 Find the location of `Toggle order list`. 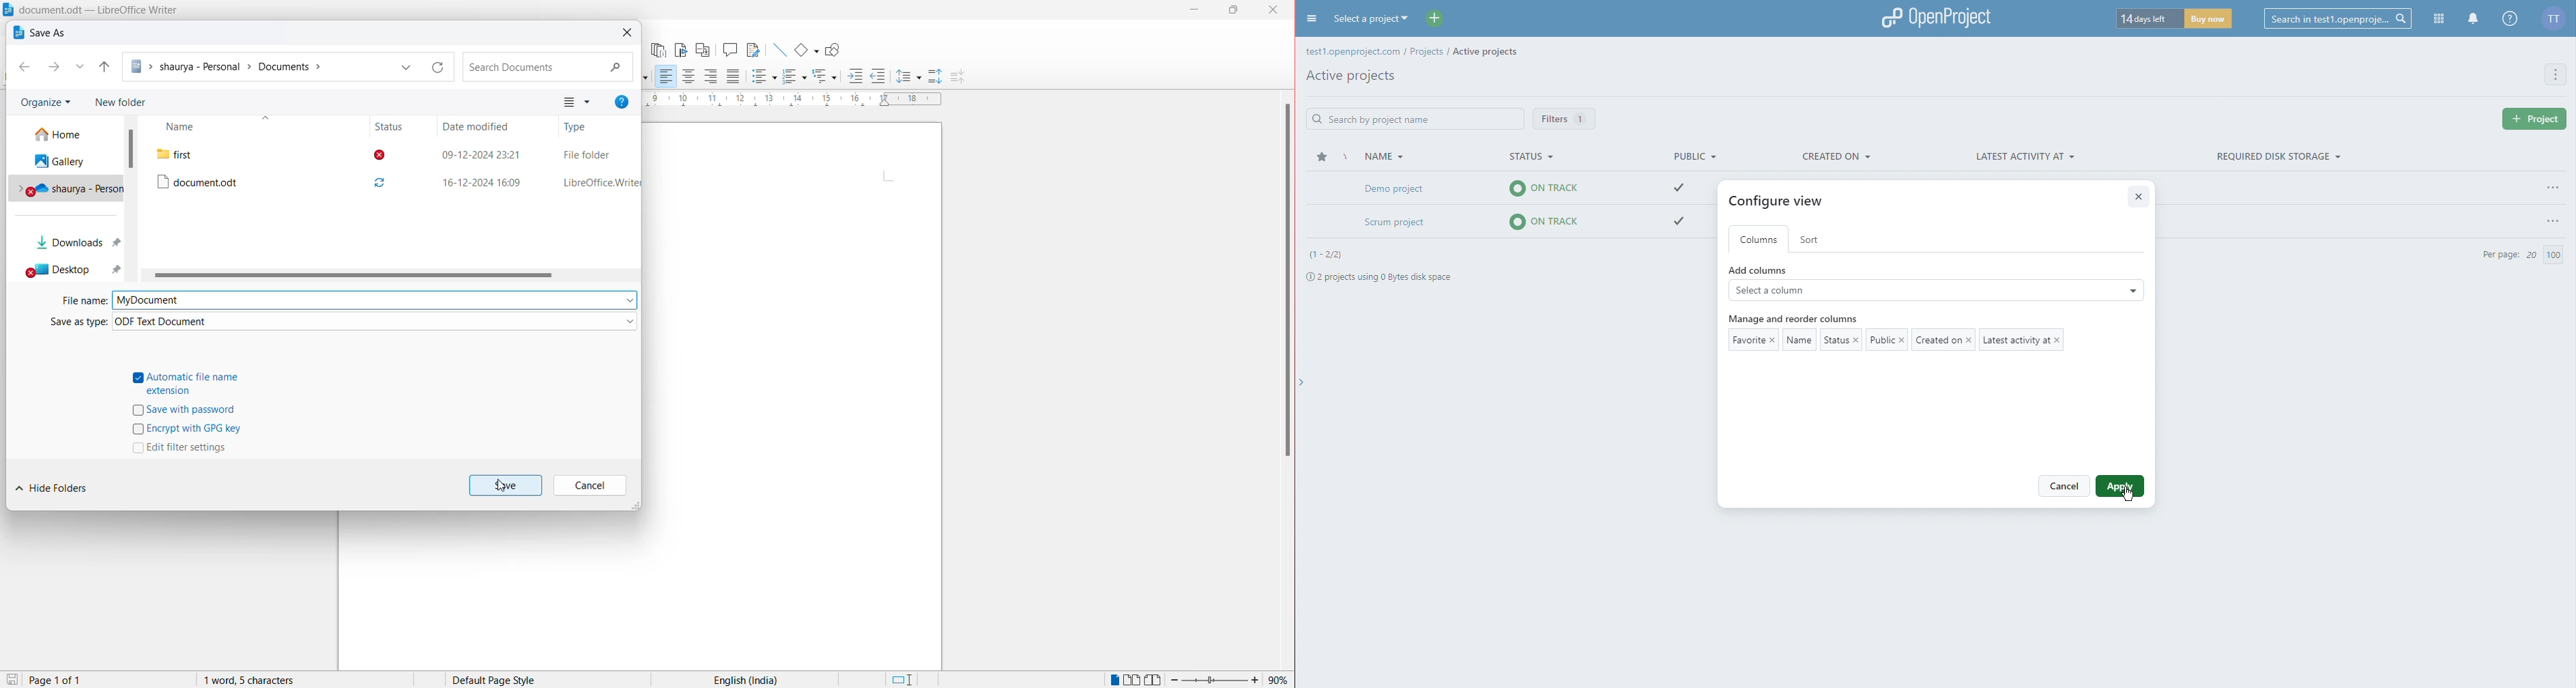

Toggle order list is located at coordinates (794, 78).